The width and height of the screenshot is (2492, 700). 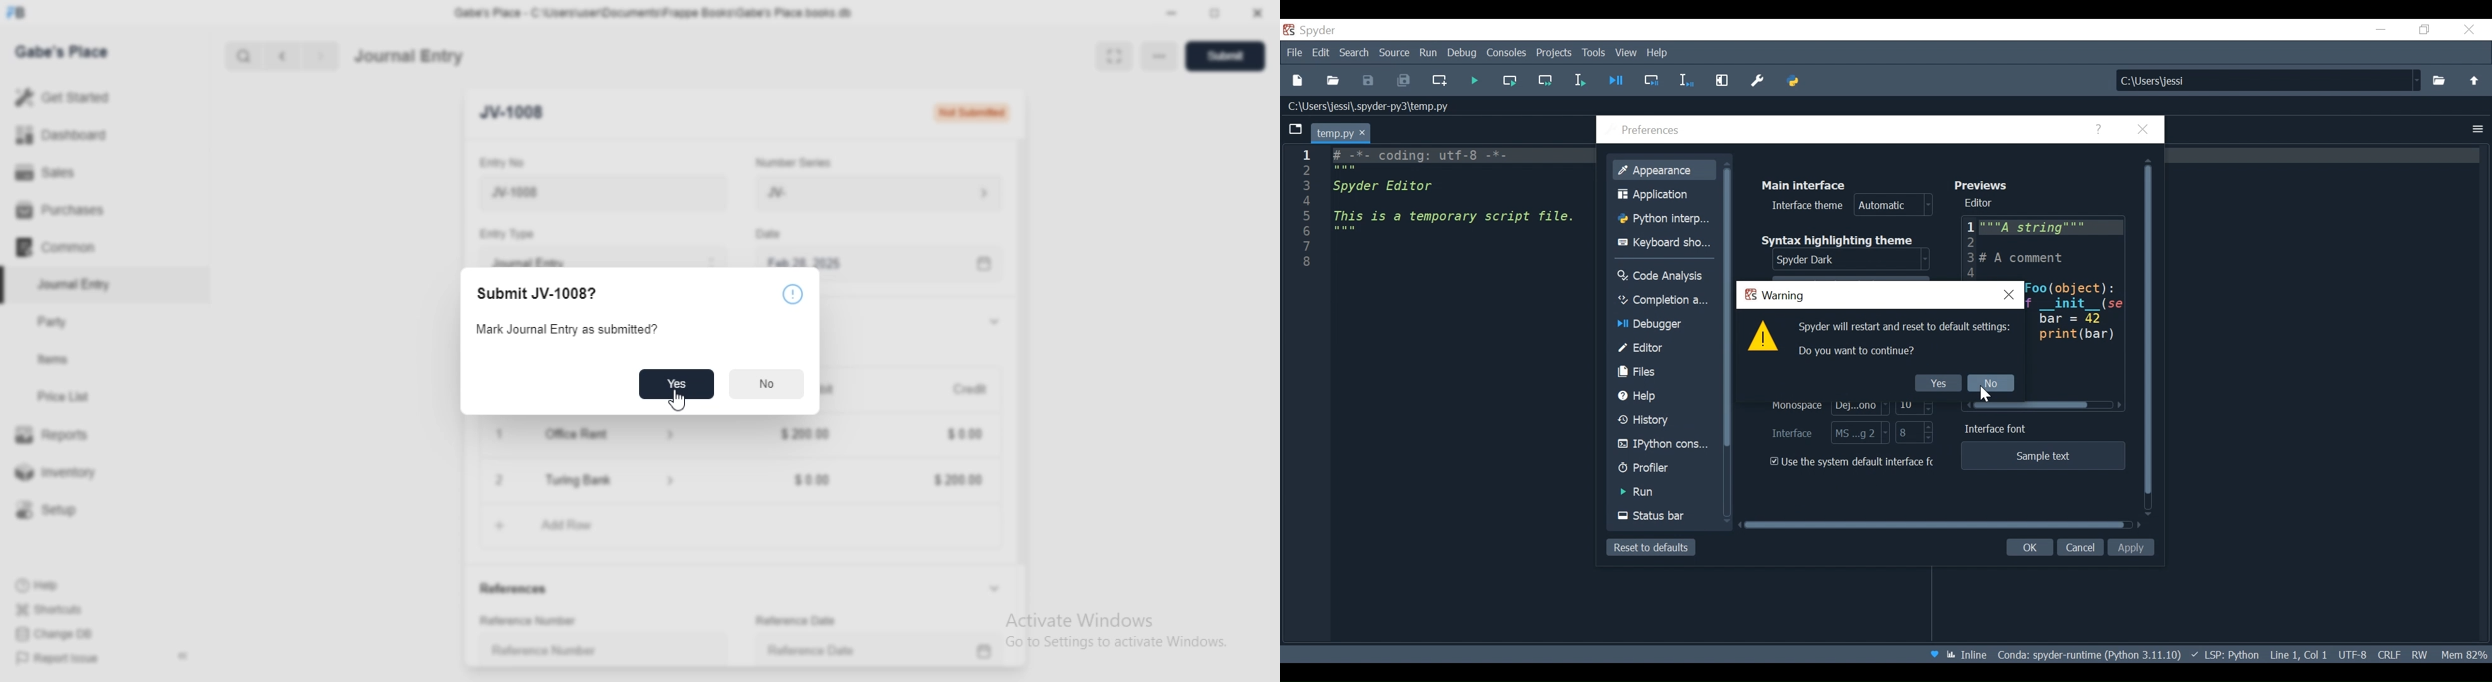 What do you see at coordinates (2420, 655) in the screenshot?
I see `File Permissions` at bounding box center [2420, 655].